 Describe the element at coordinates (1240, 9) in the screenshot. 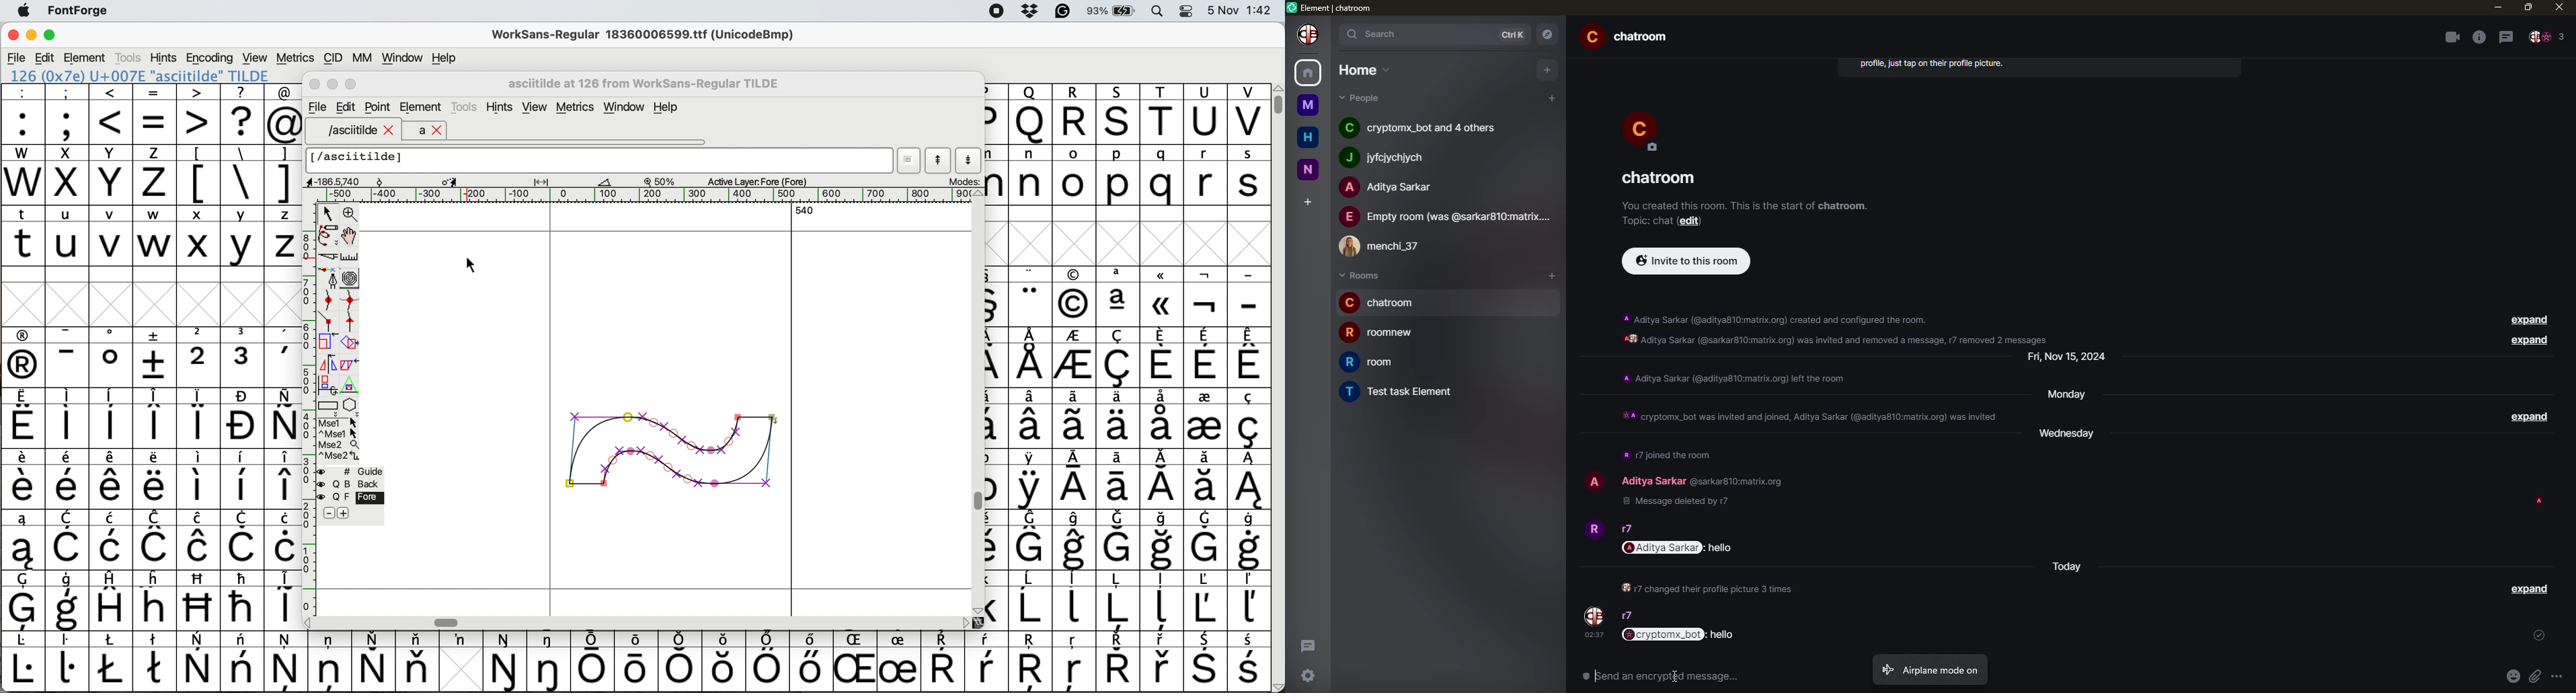

I see `date and time` at that location.